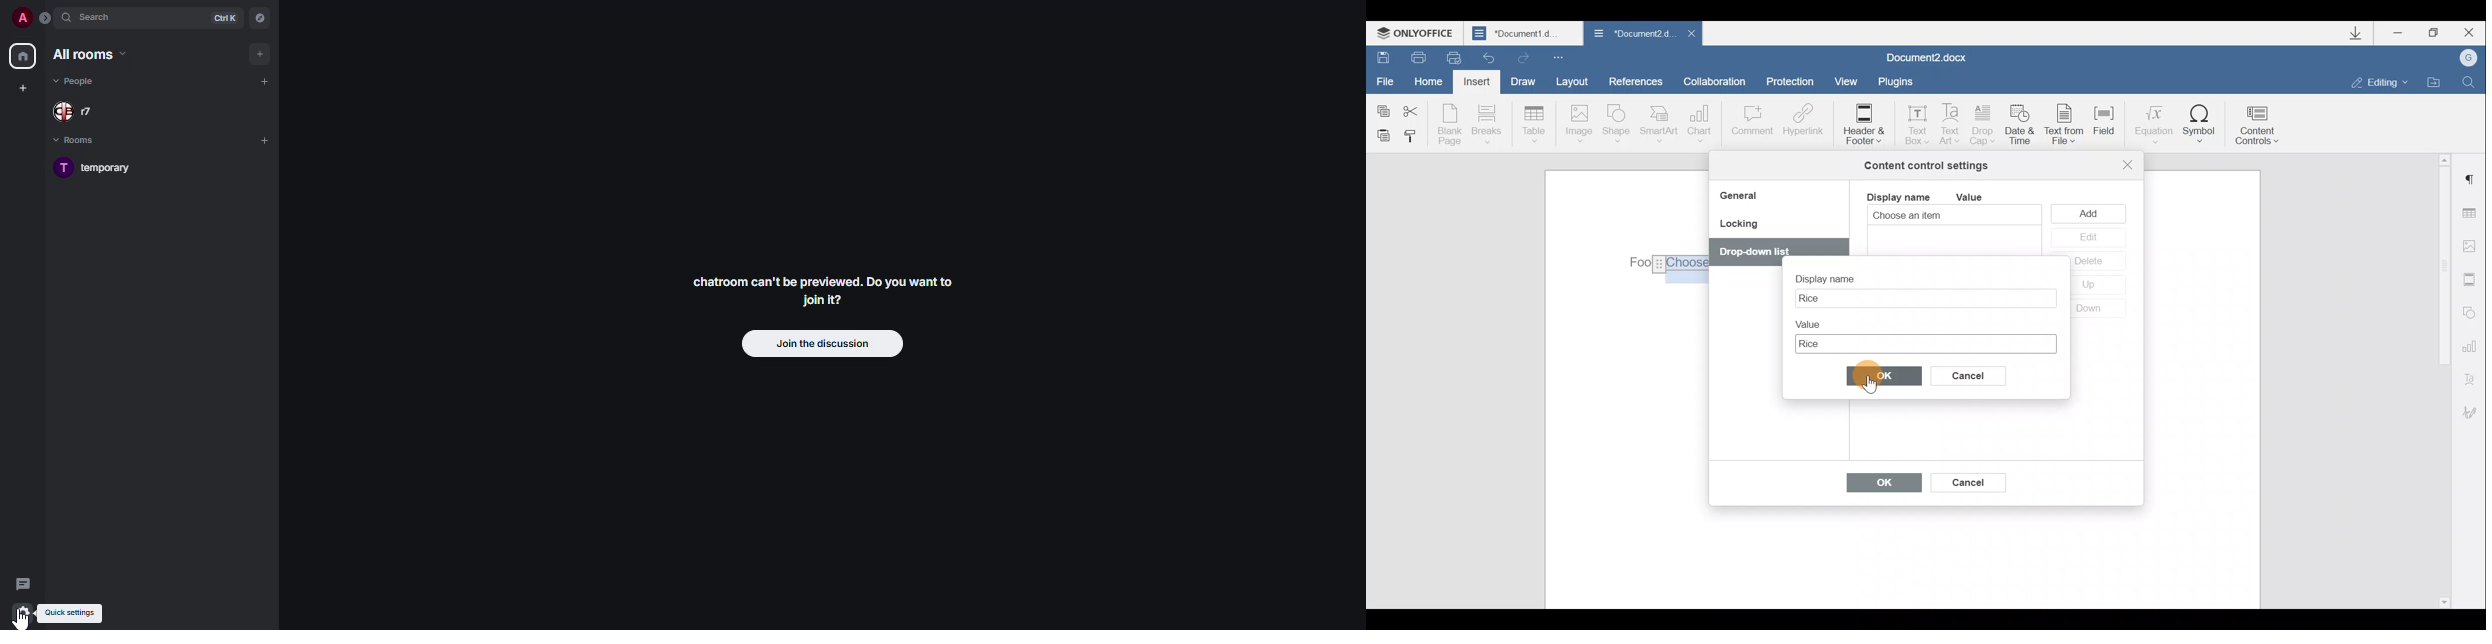 The height and width of the screenshot is (644, 2492). Describe the element at coordinates (1619, 125) in the screenshot. I see `Shape` at that location.